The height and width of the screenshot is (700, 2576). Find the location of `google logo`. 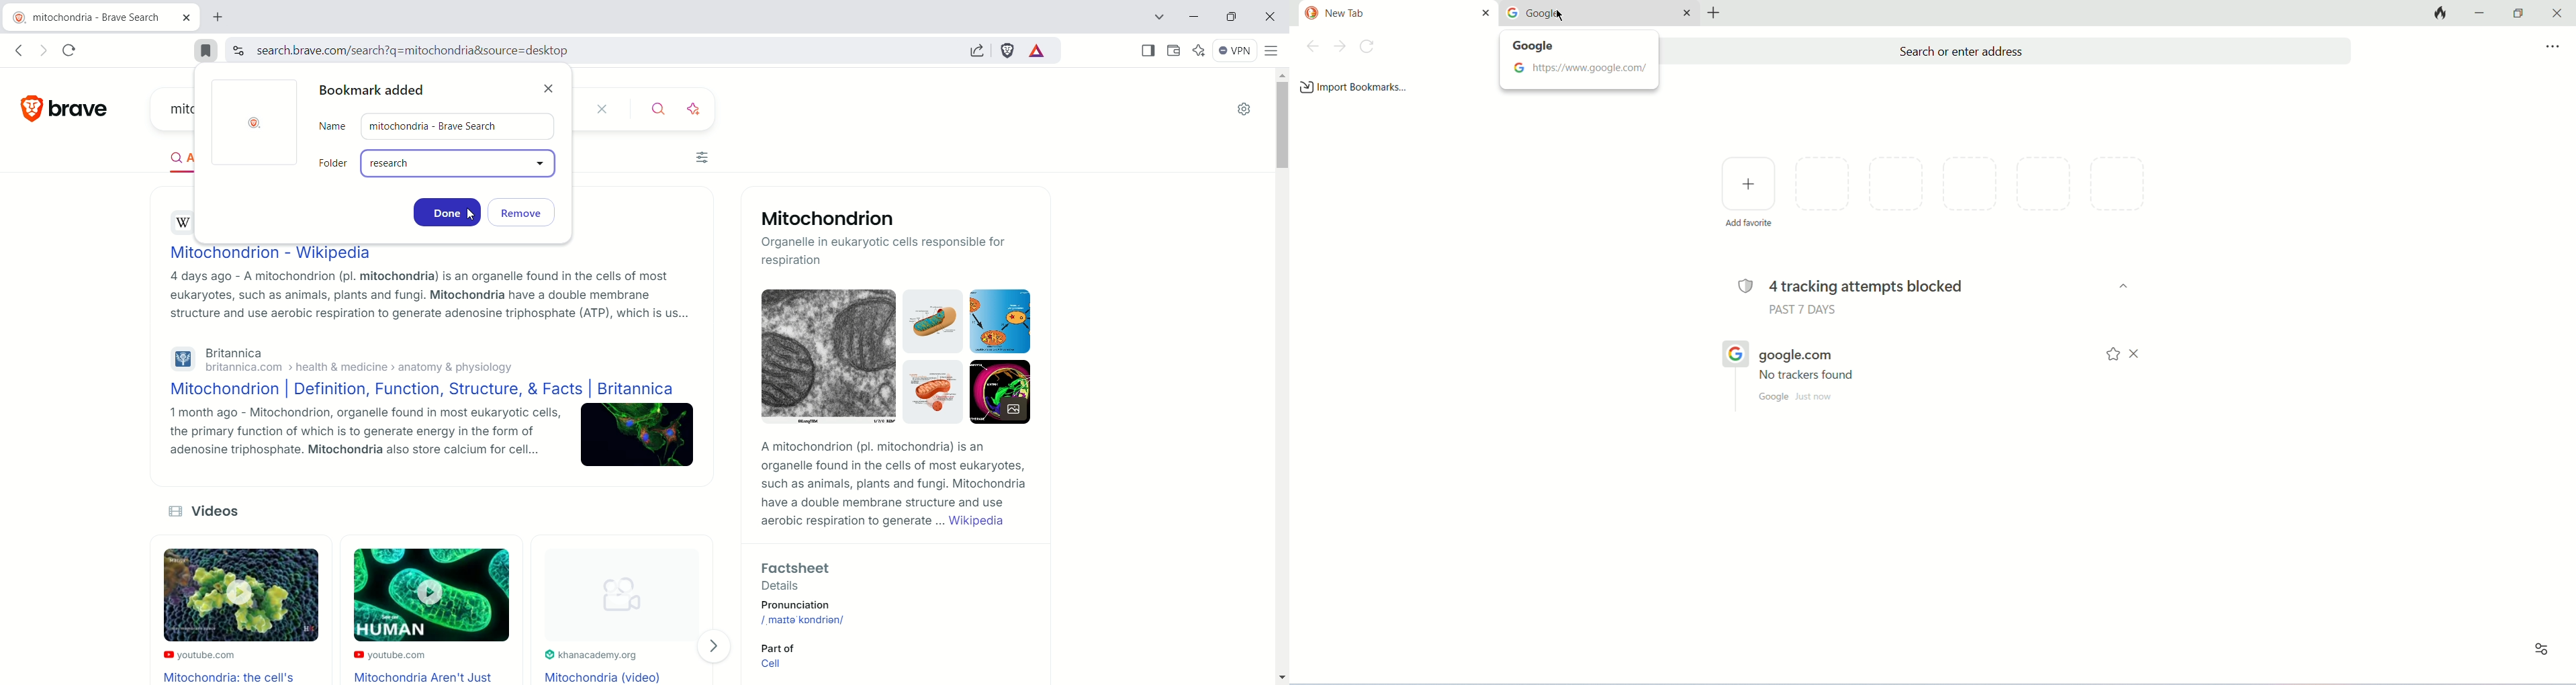

google logo is located at coordinates (1513, 13).